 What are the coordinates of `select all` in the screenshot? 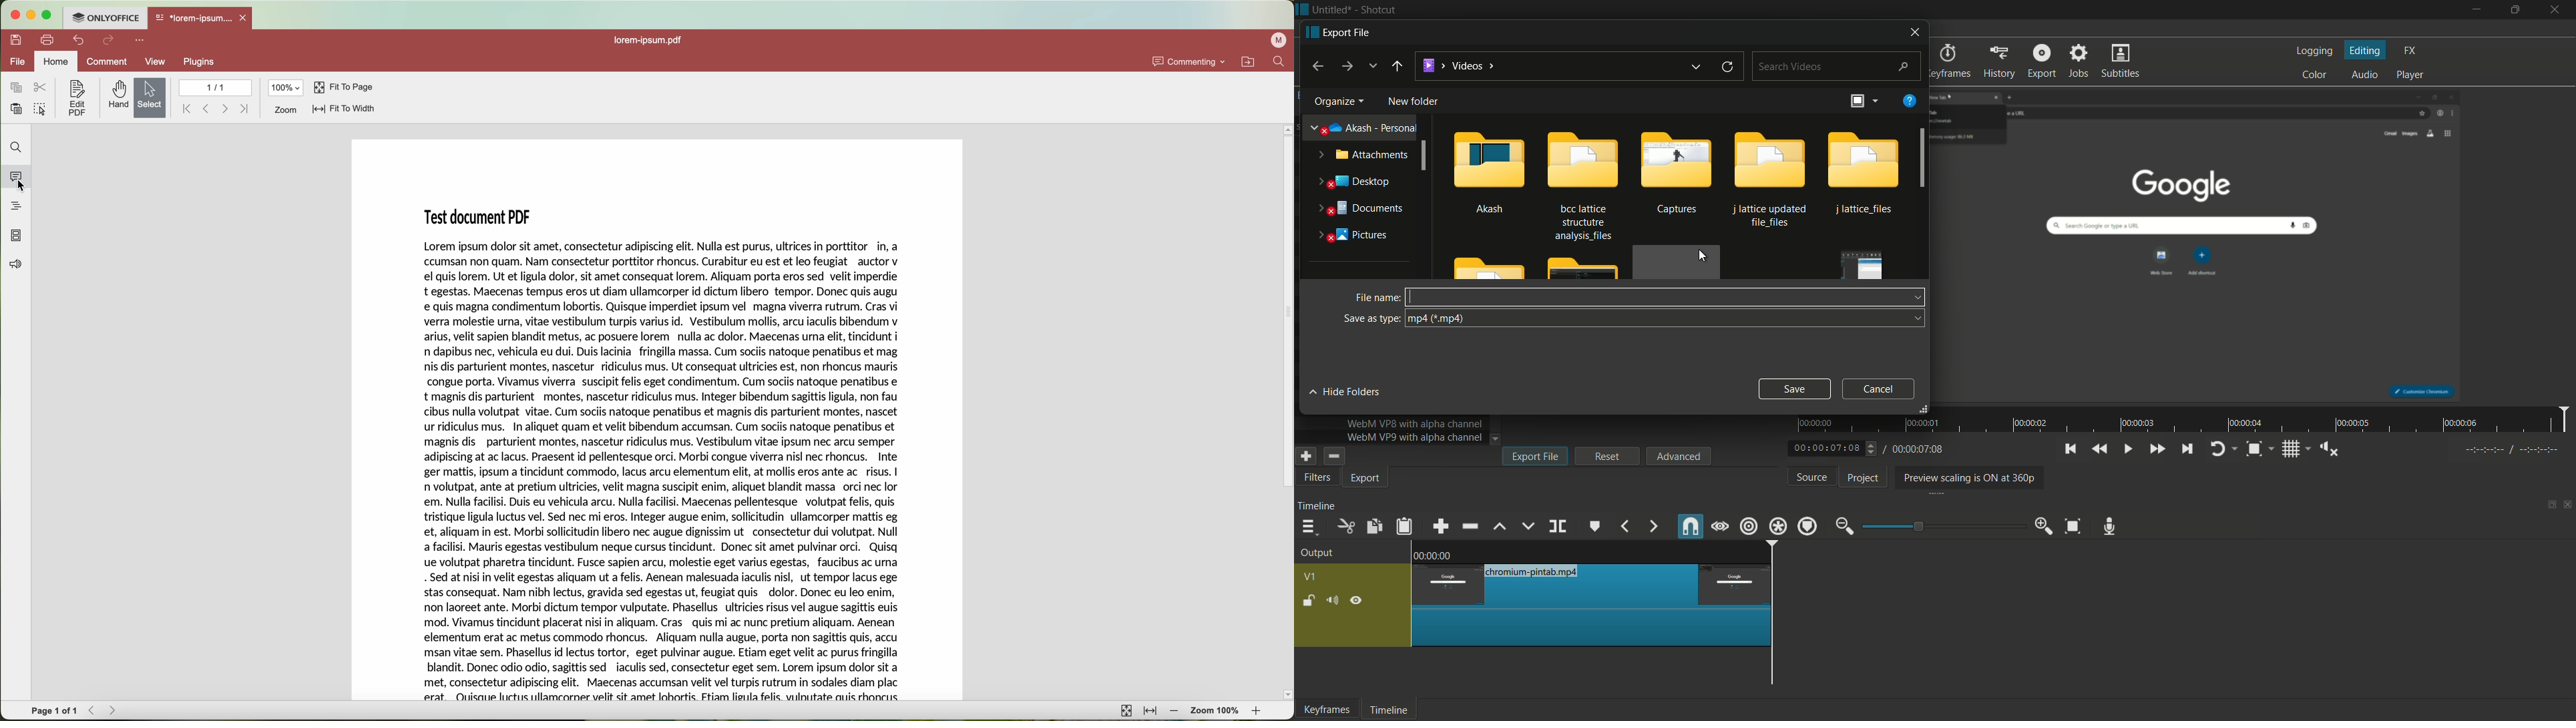 It's located at (40, 110).